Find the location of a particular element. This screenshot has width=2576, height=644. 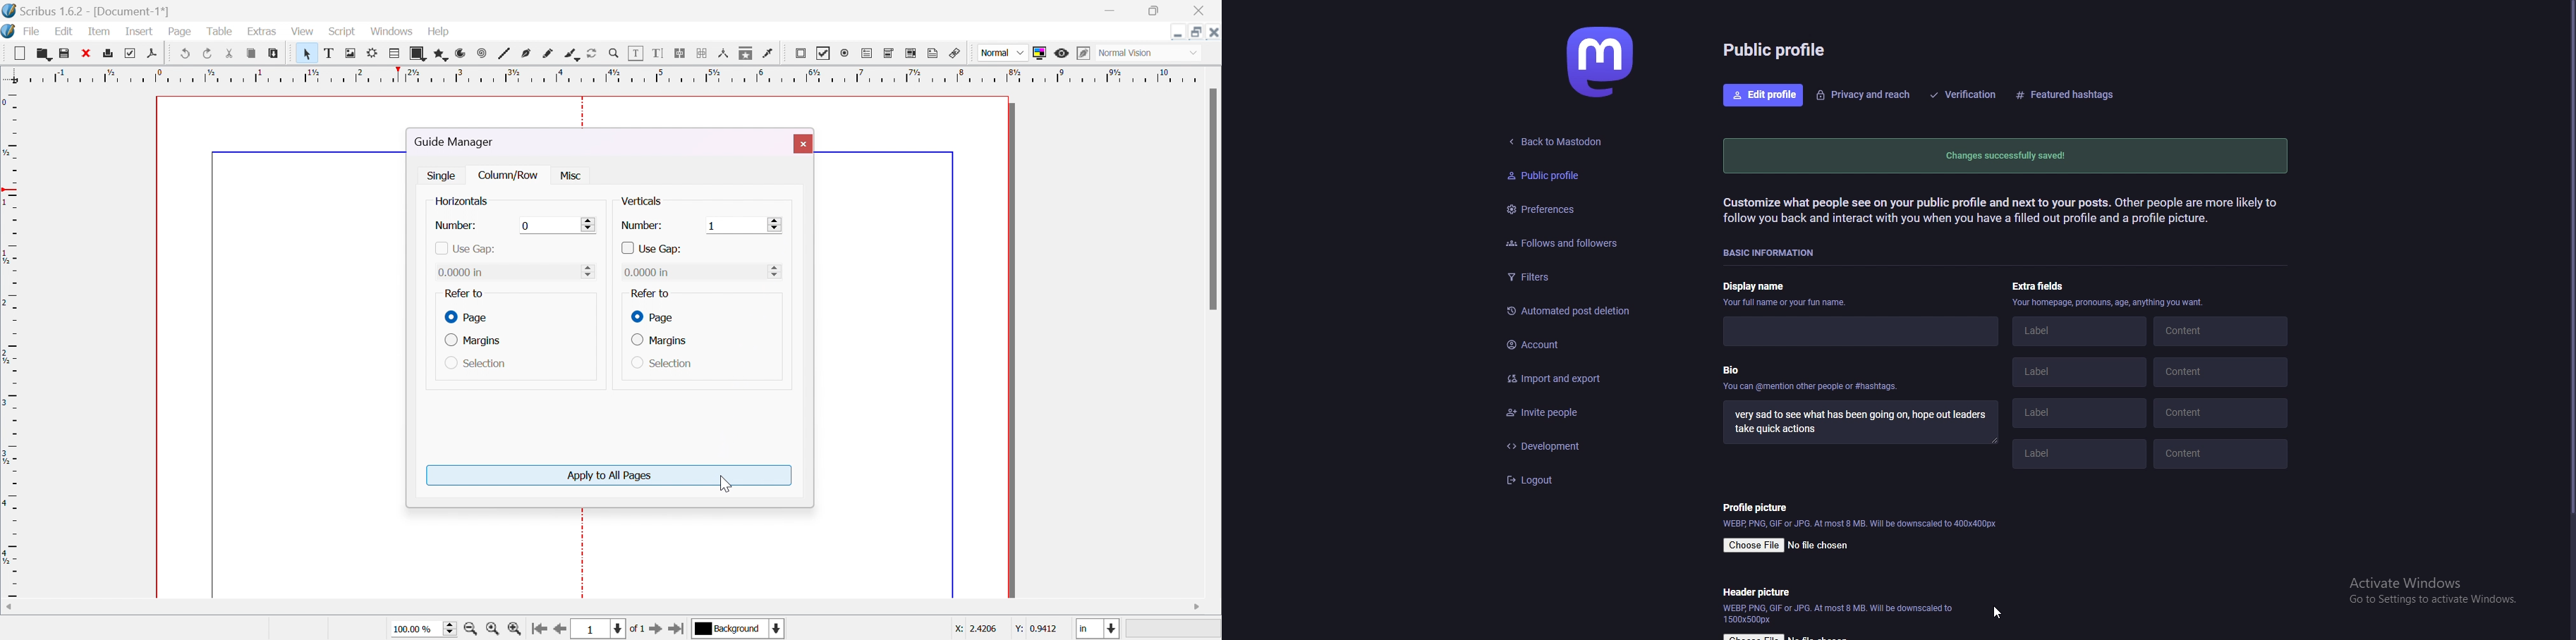

close is located at coordinates (1203, 9).